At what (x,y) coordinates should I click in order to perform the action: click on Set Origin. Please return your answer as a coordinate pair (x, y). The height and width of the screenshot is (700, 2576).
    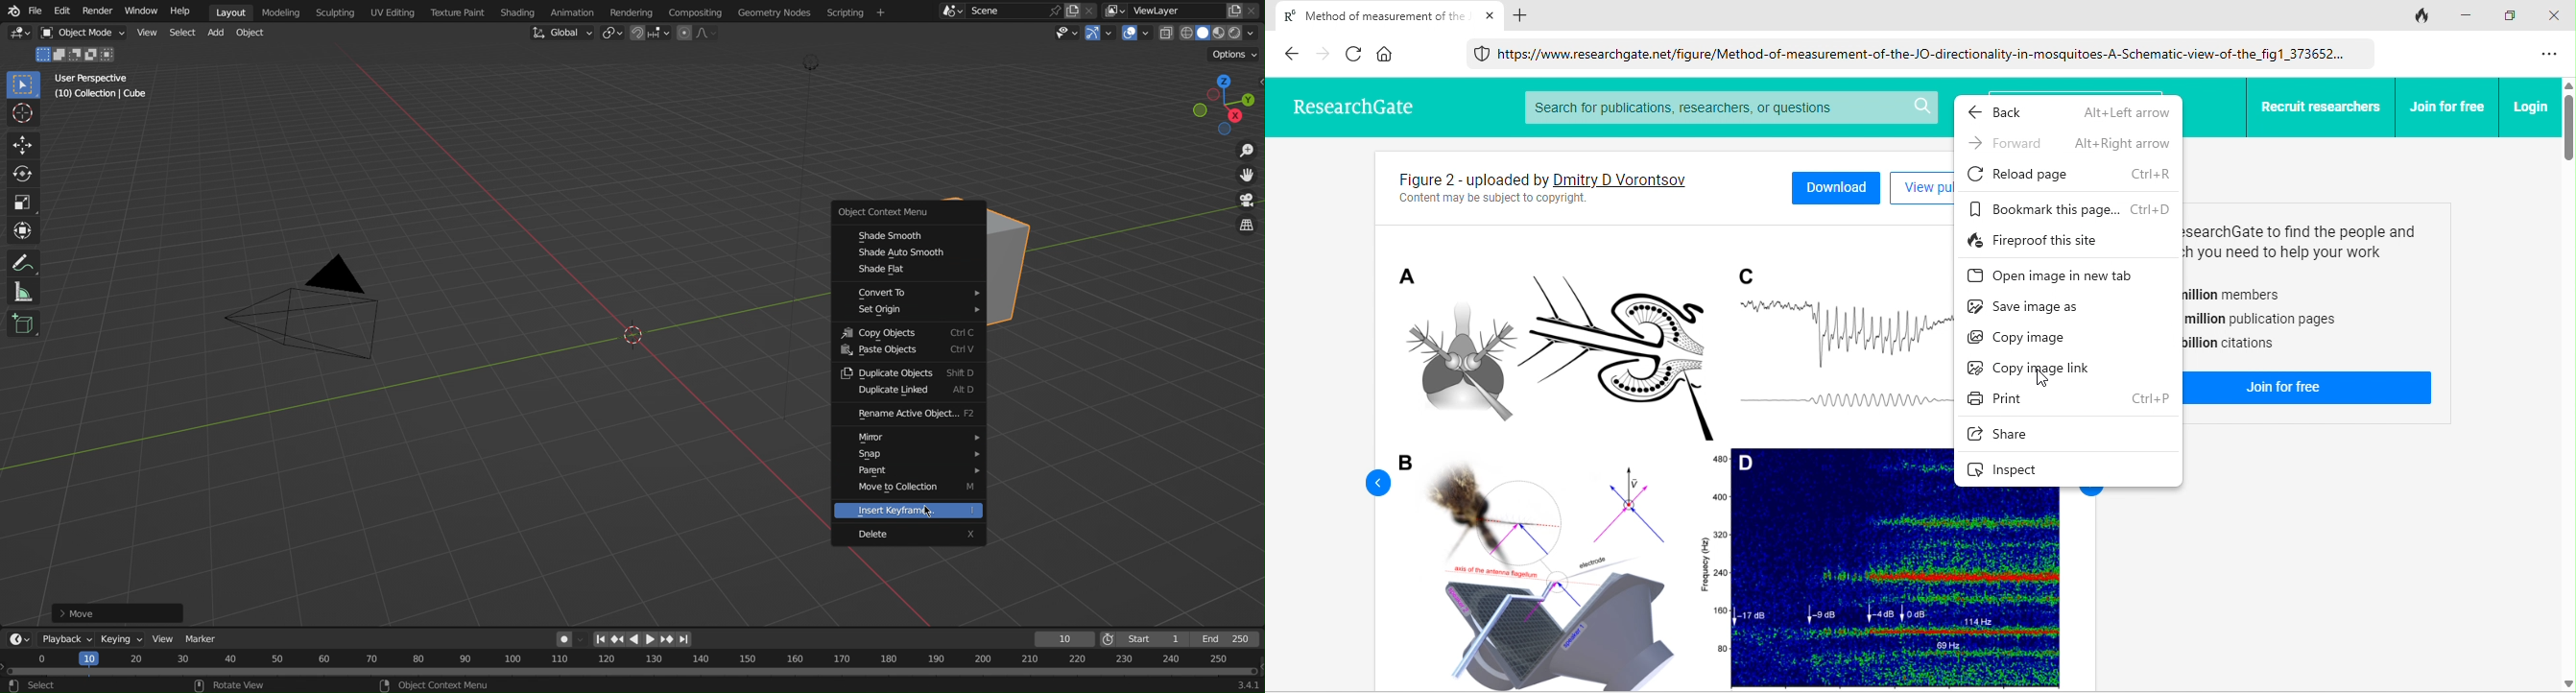
    Looking at the image, I should click on (907, 312).